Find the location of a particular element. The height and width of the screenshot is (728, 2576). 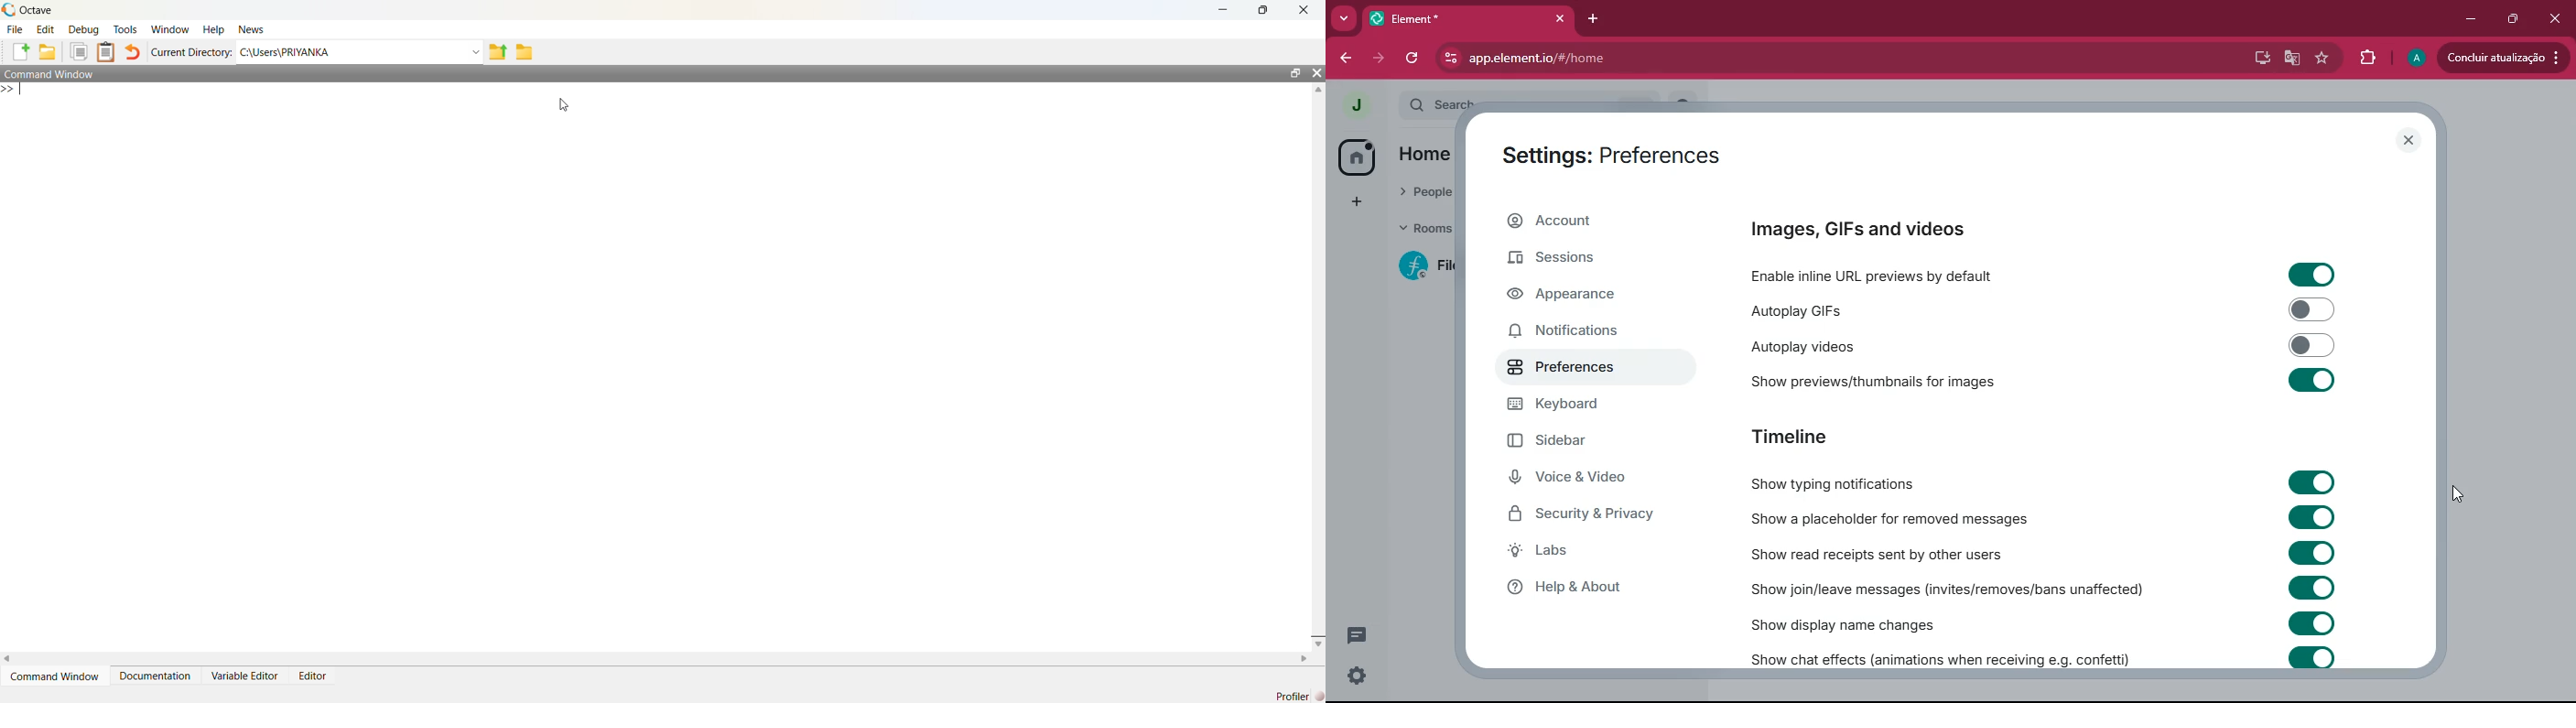

more is located at coordinates (1358, 200).